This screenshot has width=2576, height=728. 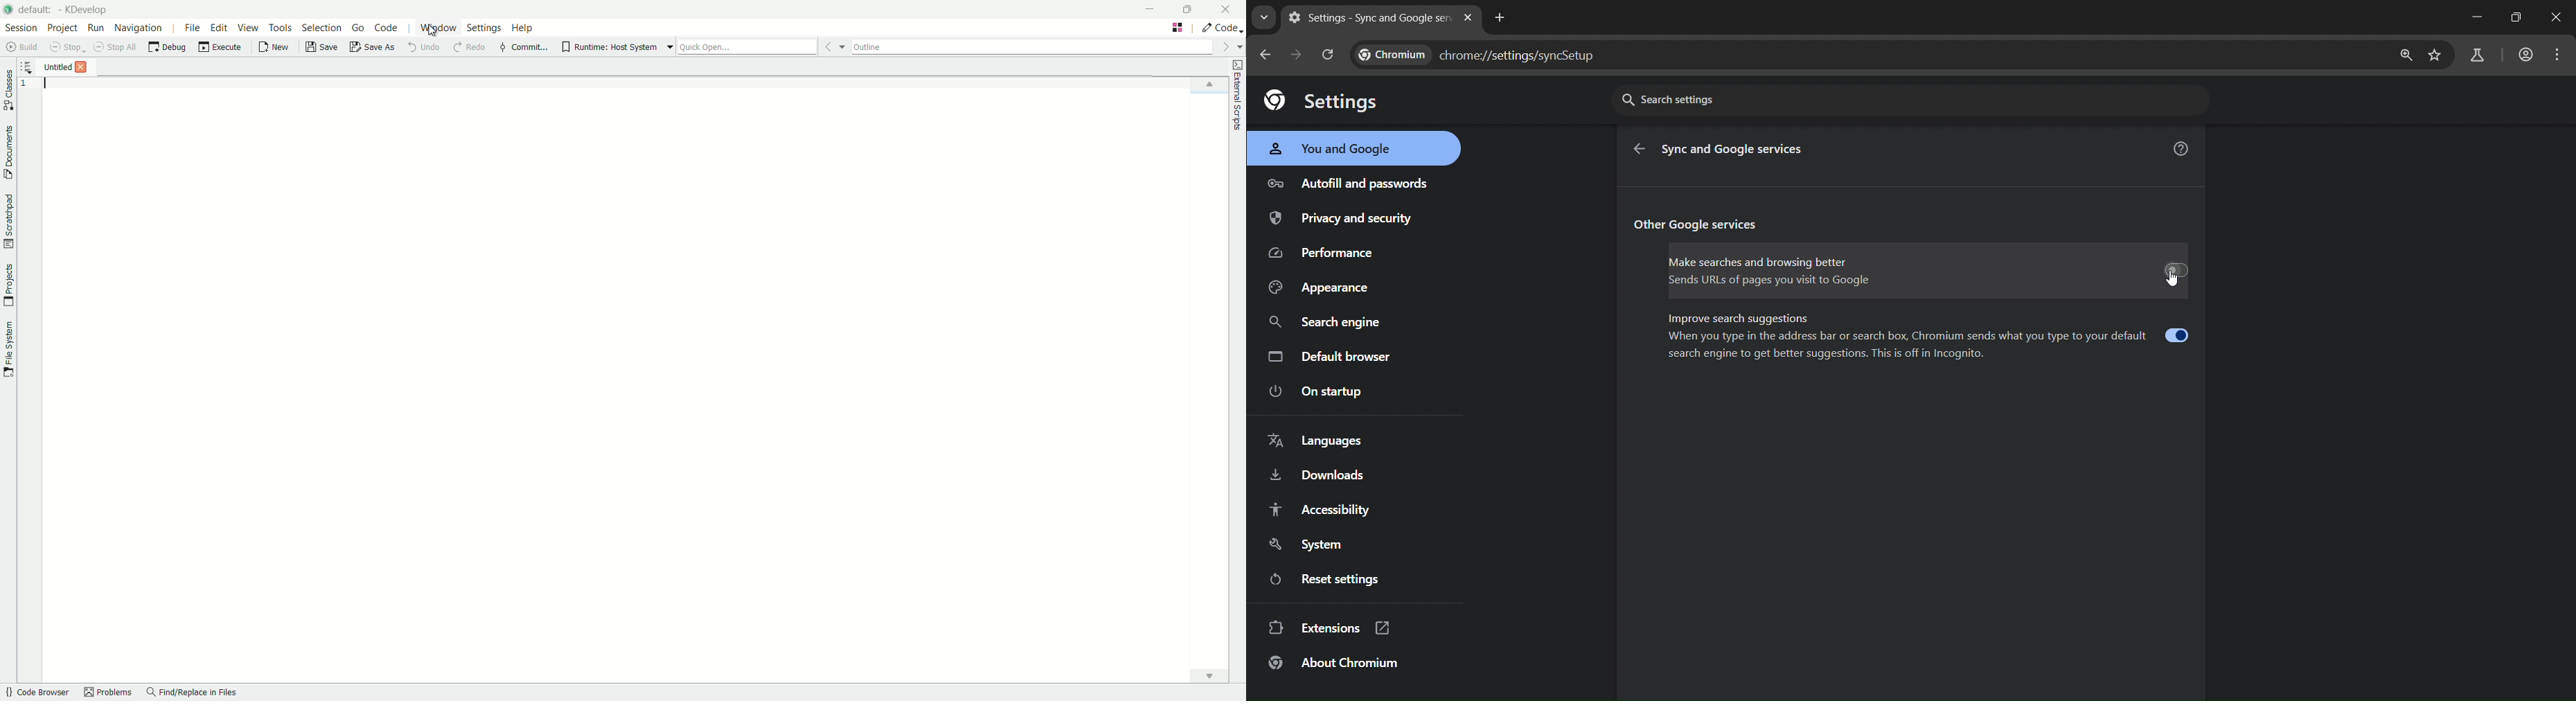 What do you see at coordinates (27, 84) in the screenshot?
I see `line number` at bounding box center [27, 84].